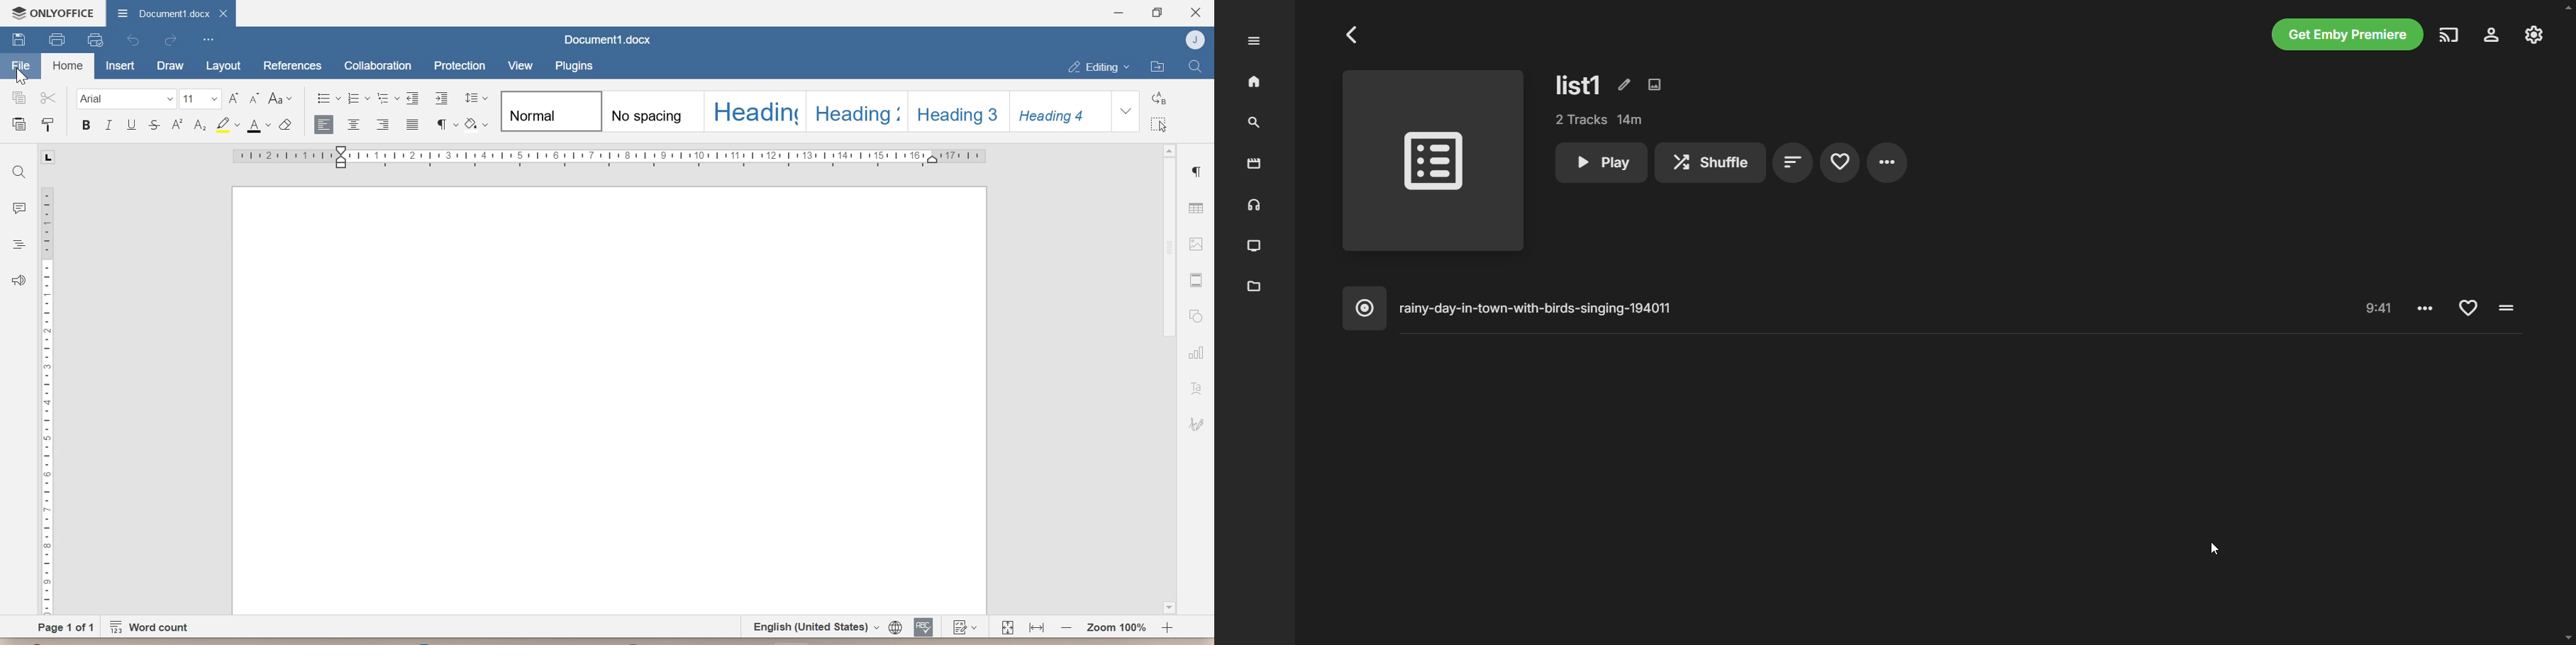 The width and height of the screenshot is (2576, 672). What do you see at coordinates (287, 125) in the screenshot?
I see `Clear style` at bounding box center [287, 125].